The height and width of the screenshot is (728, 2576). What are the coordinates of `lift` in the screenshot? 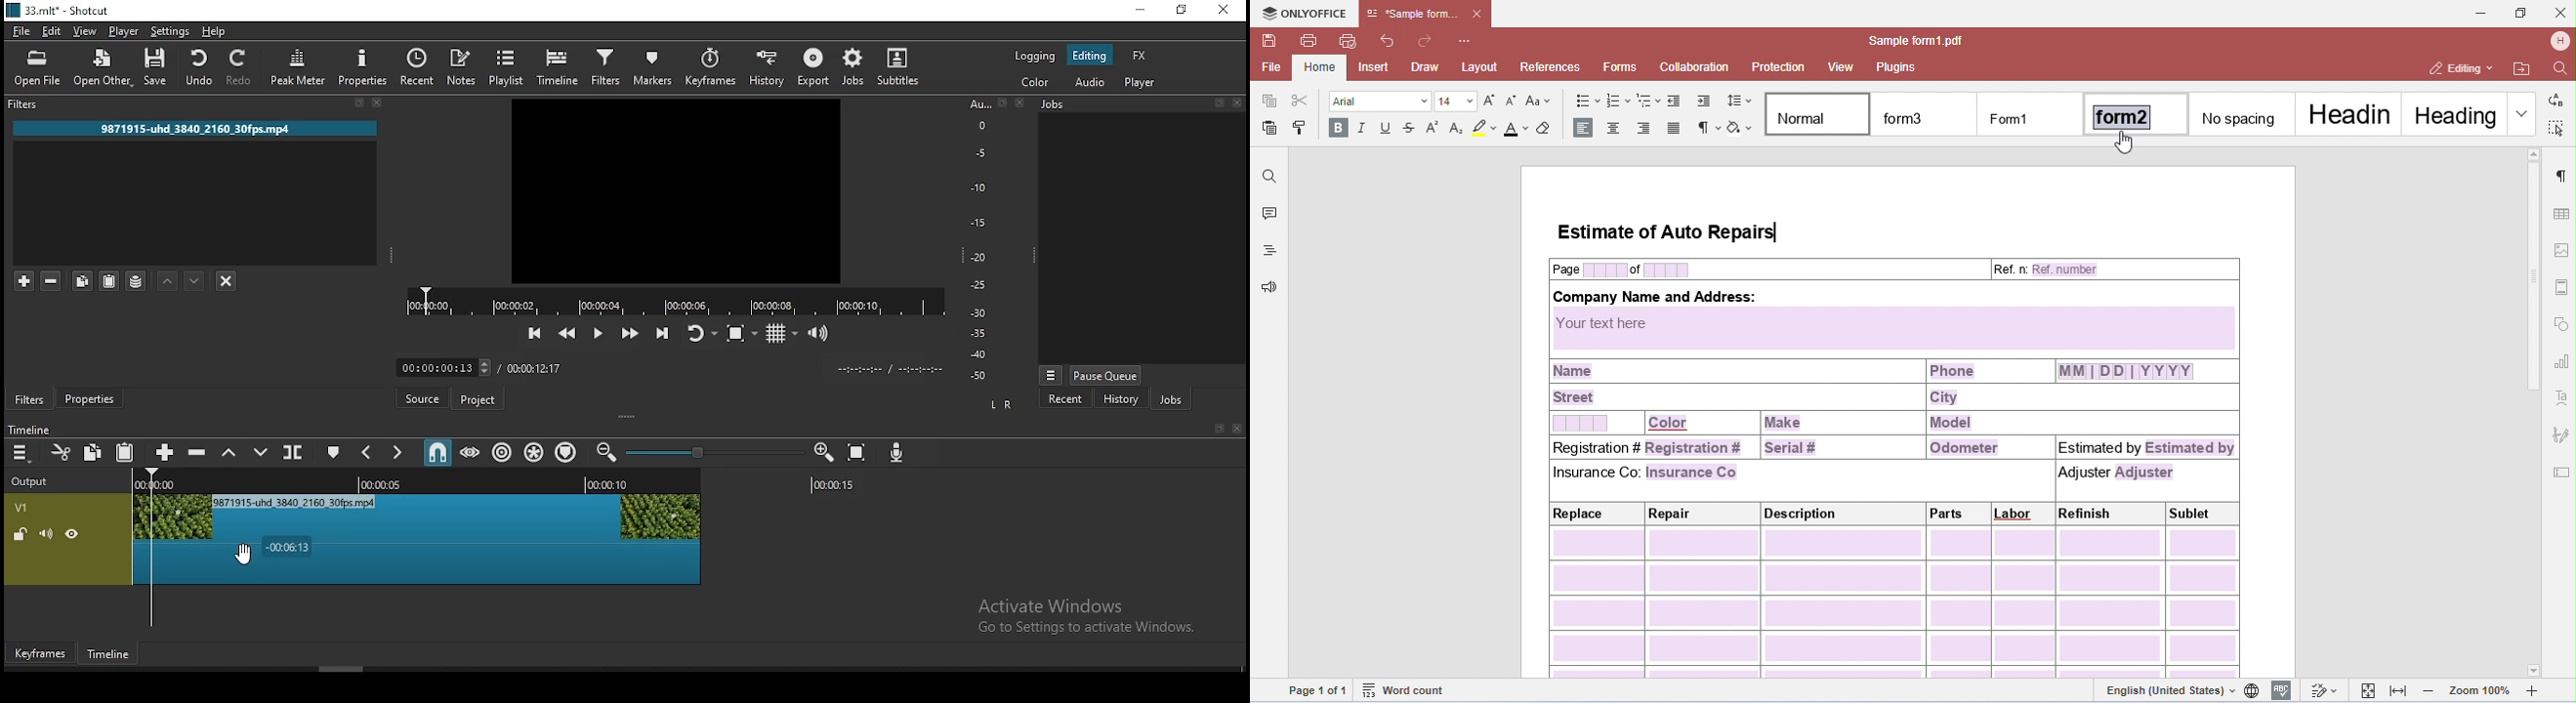 It's located at (233, 454).